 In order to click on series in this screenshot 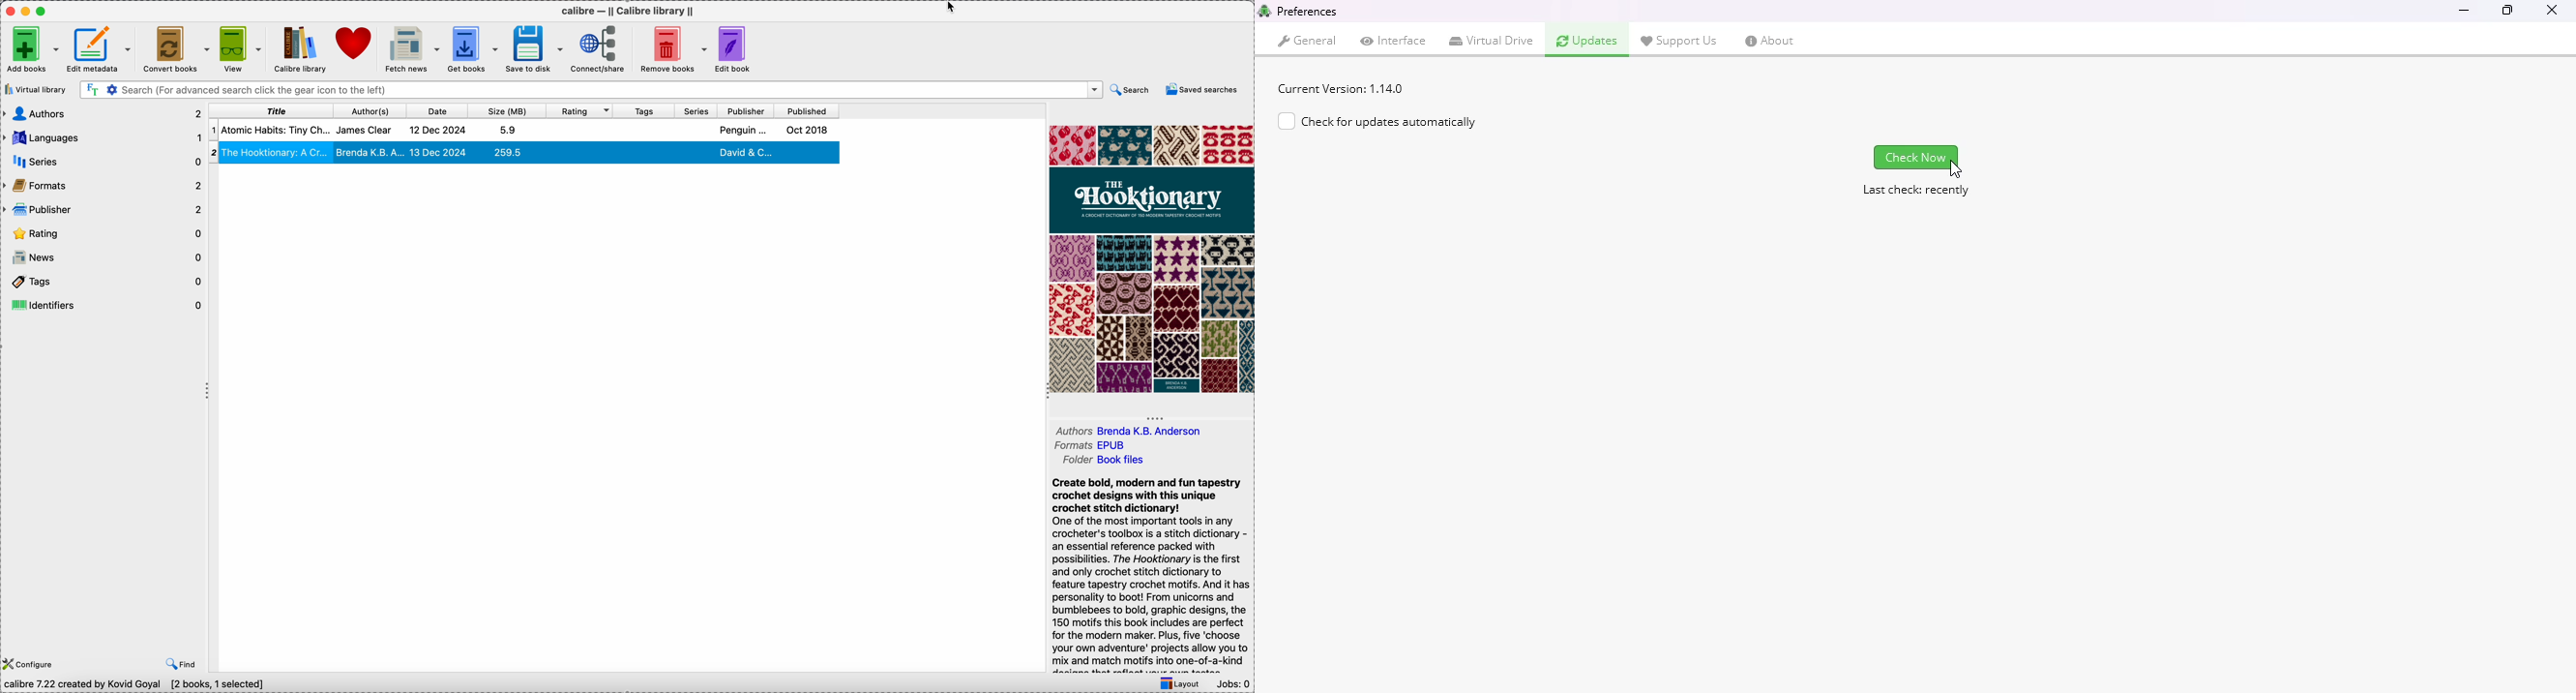, I will do `click(697, 111)`.